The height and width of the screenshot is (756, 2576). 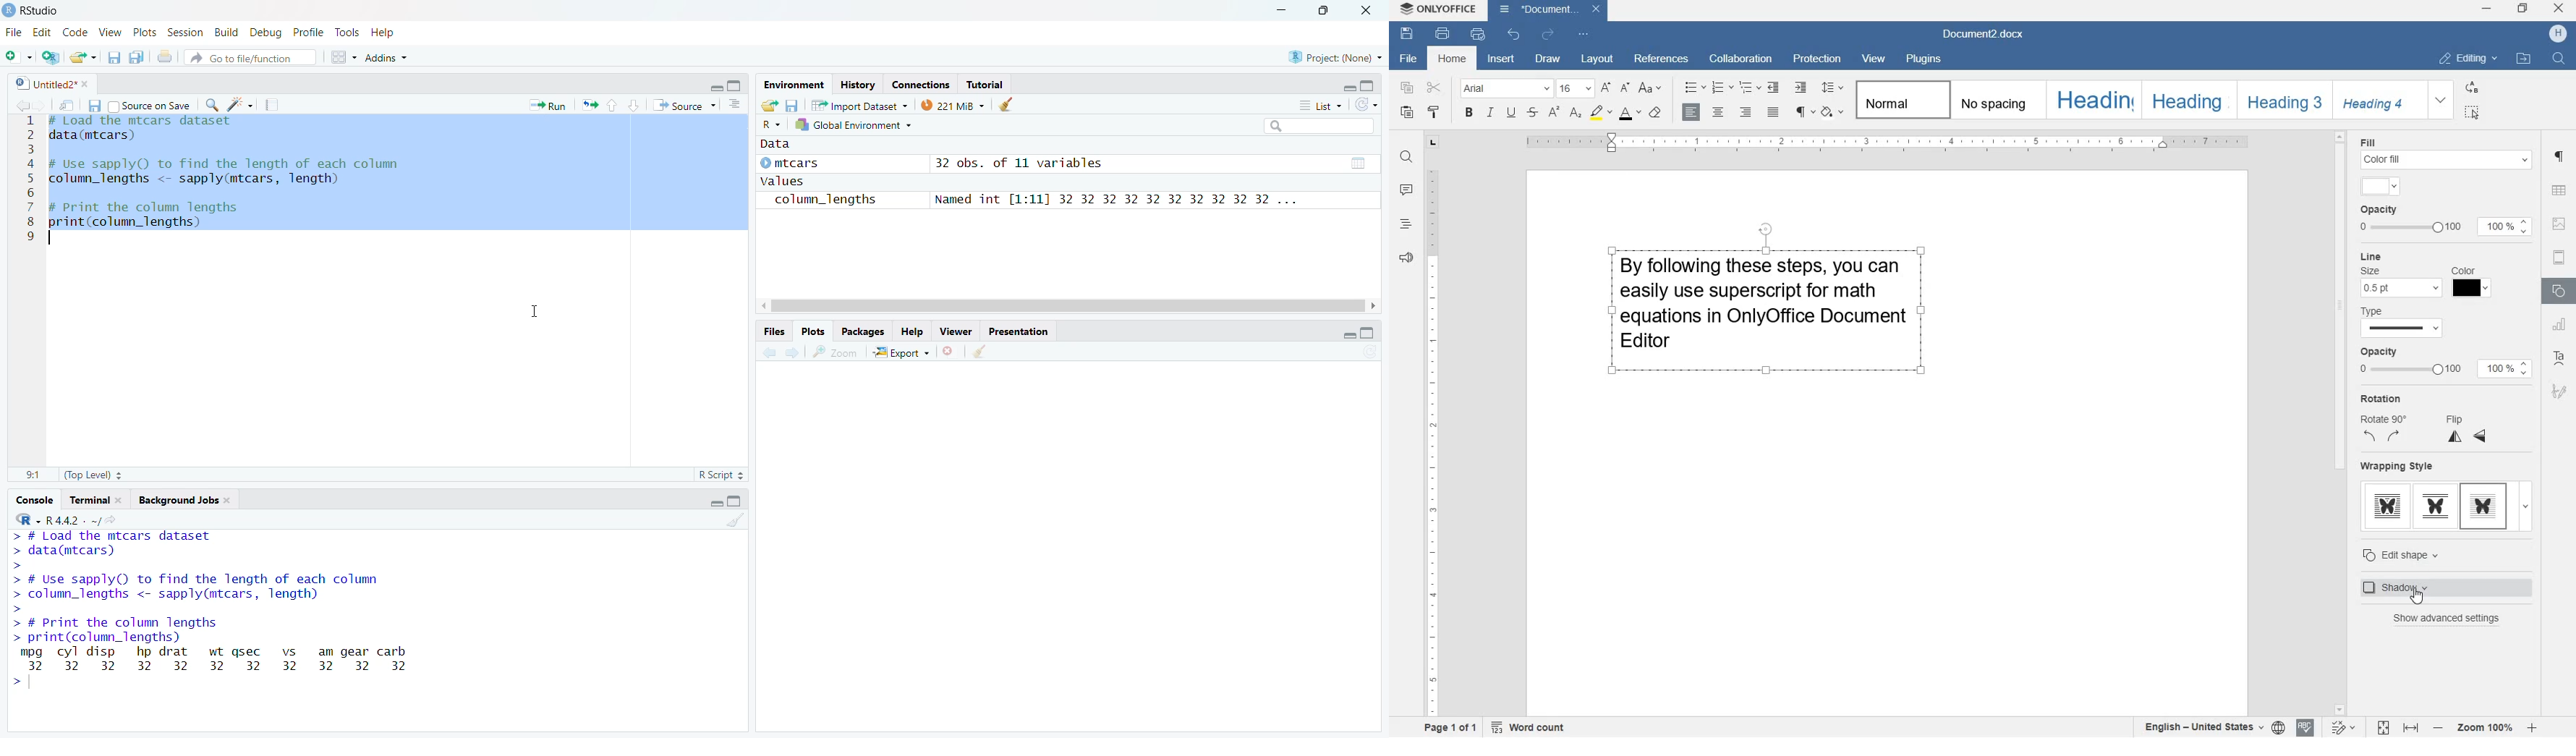 What do you see at coordinates (955, 331) in the screenshot?
I see `Viewer` at bounding box center [955, 331].